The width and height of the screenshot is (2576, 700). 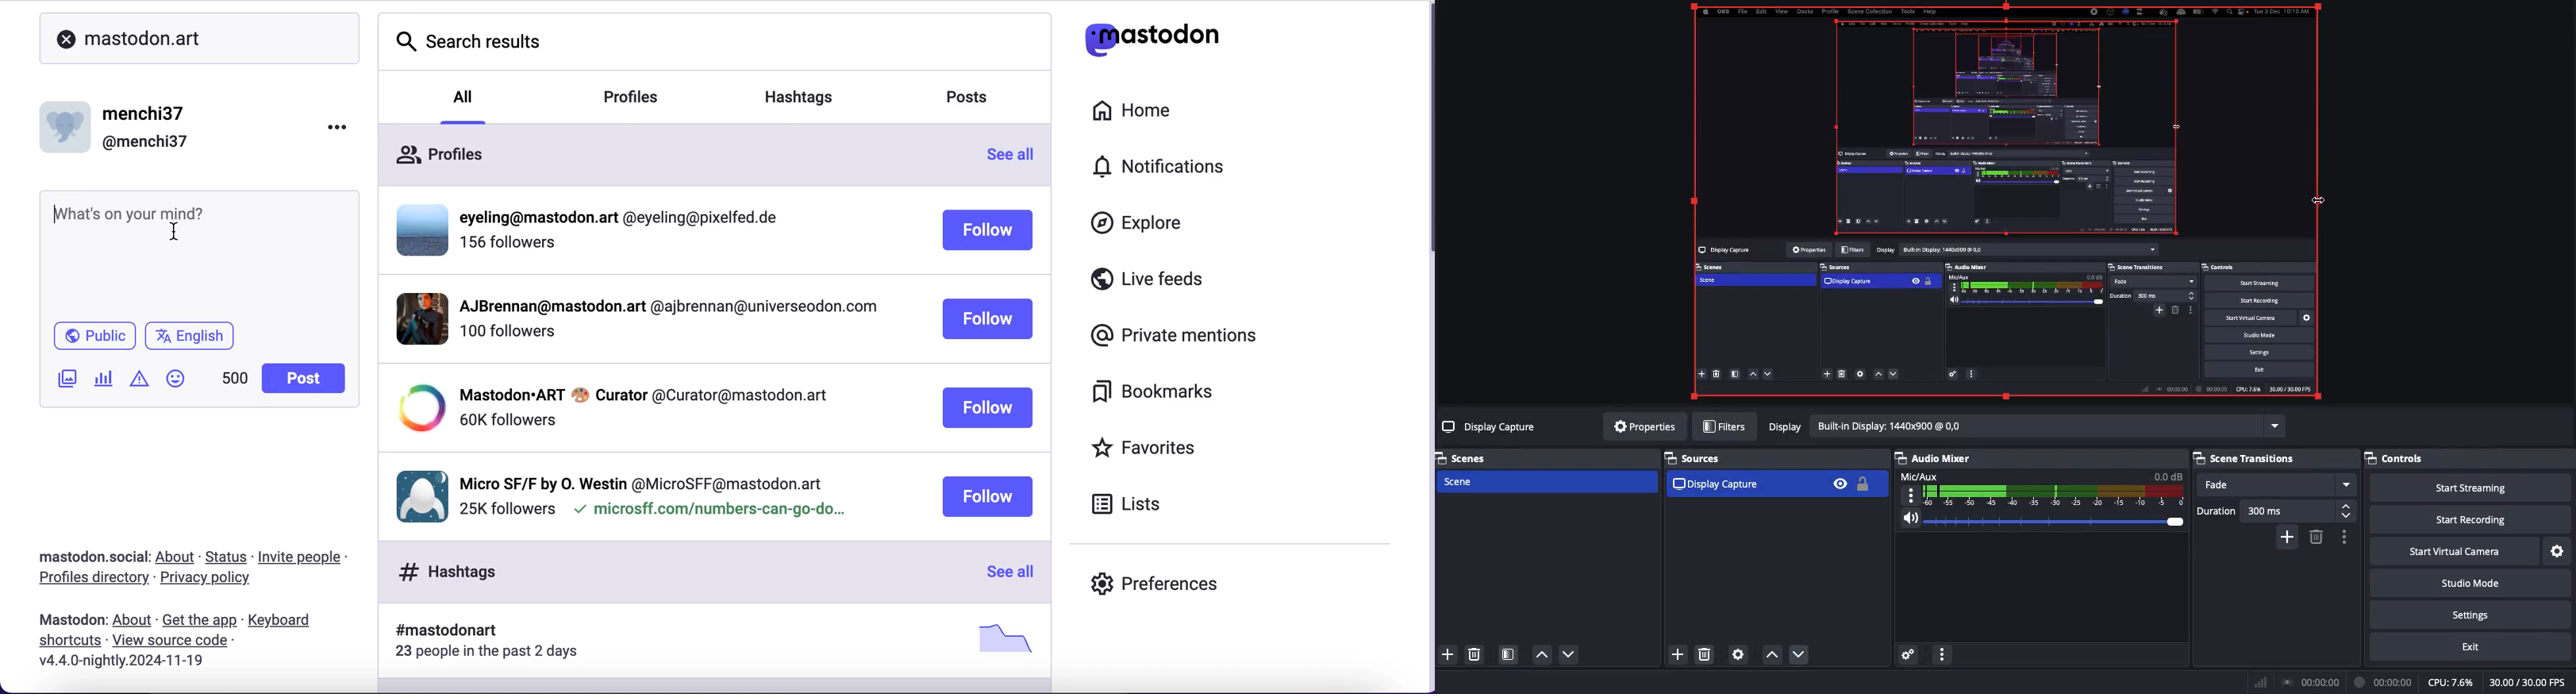 What do you see at coordinates (2456, 549) in the screenshot?
I see `Start virtual camera` at bounding box center [2456, 549].